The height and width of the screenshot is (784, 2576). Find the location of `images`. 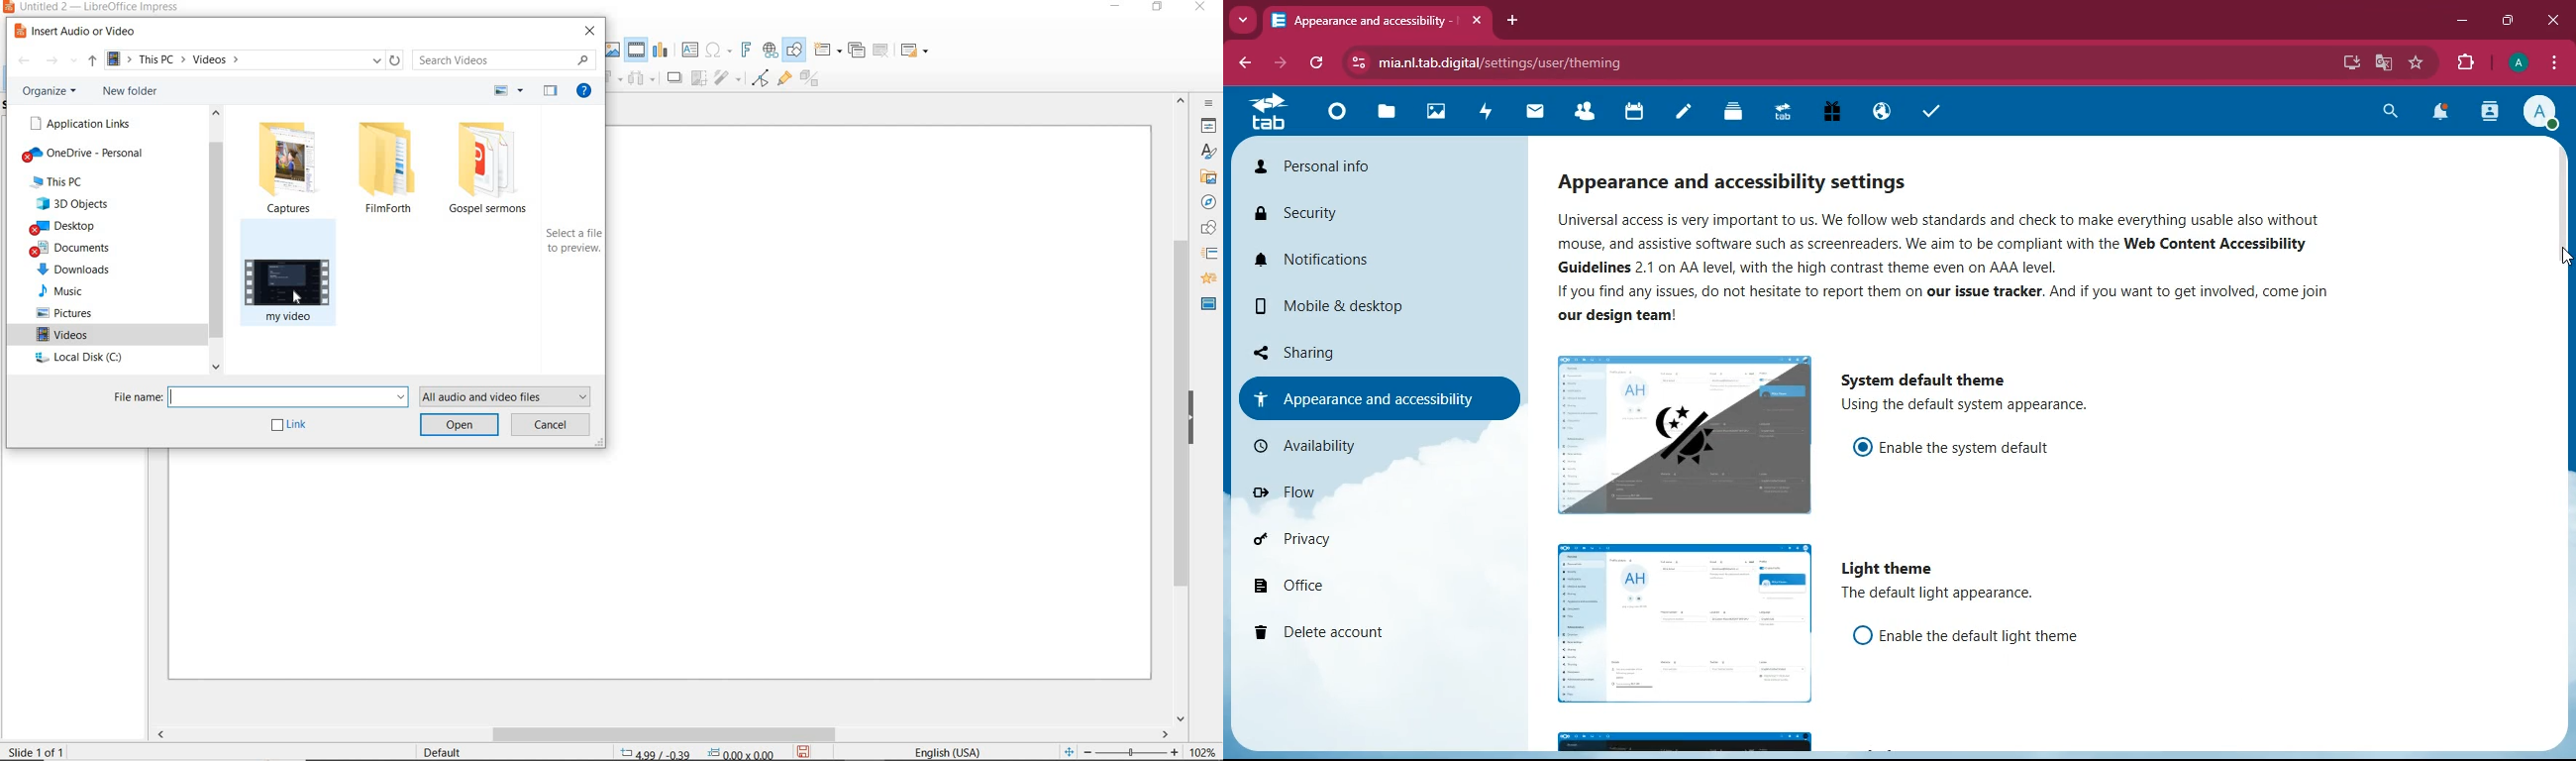

images is located at coordinates (1434, 110).